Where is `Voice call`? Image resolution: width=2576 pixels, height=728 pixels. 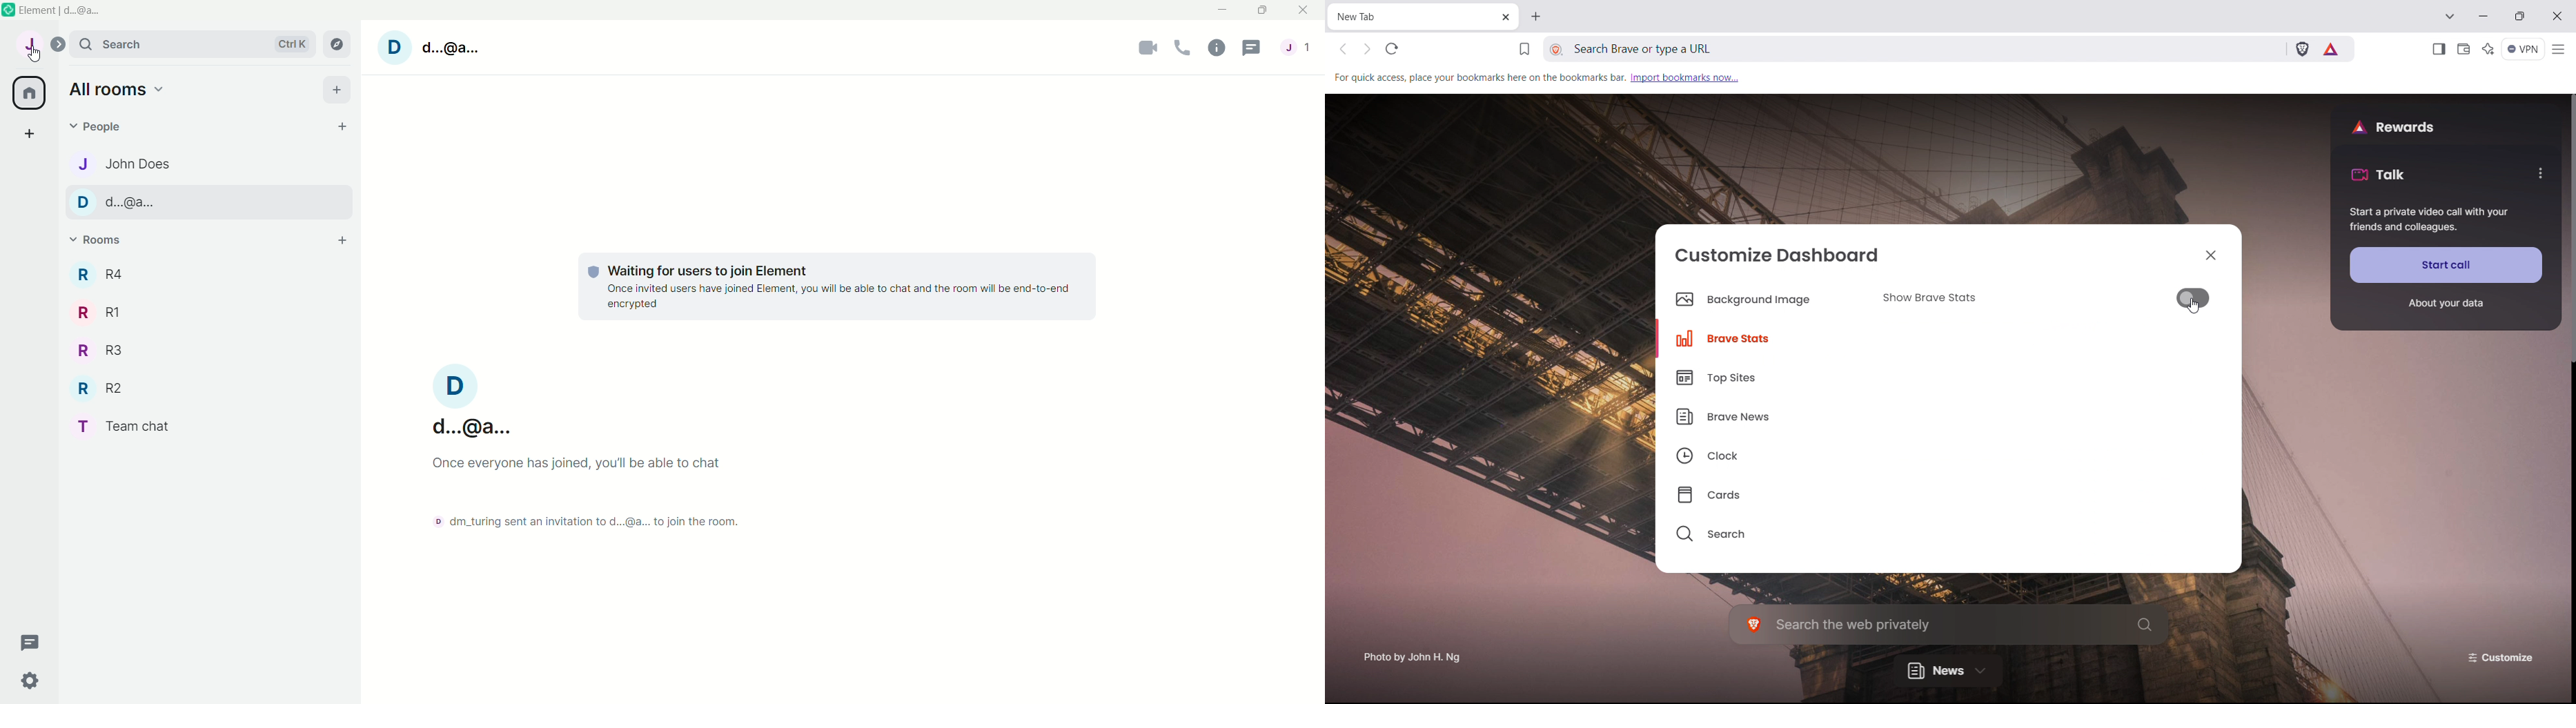
Voice call is located at coordinates (1185, 46).